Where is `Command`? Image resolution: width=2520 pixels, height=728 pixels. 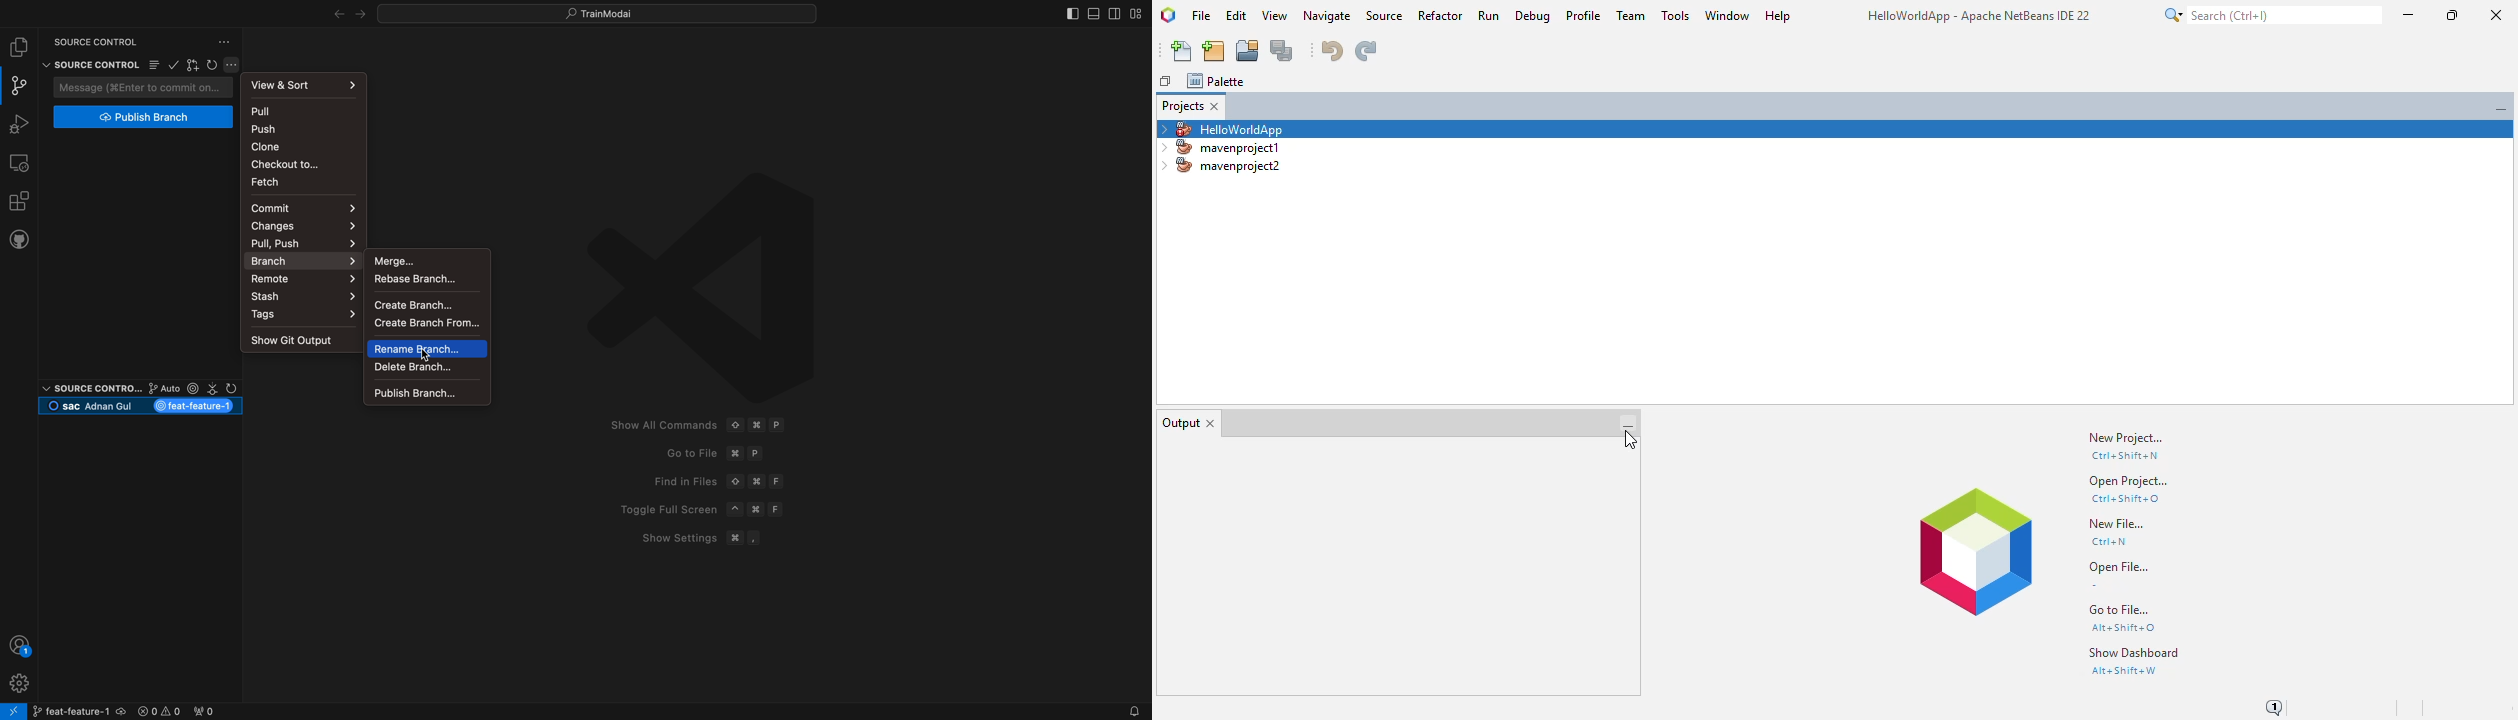 Command is located at coordinates (757, 481).